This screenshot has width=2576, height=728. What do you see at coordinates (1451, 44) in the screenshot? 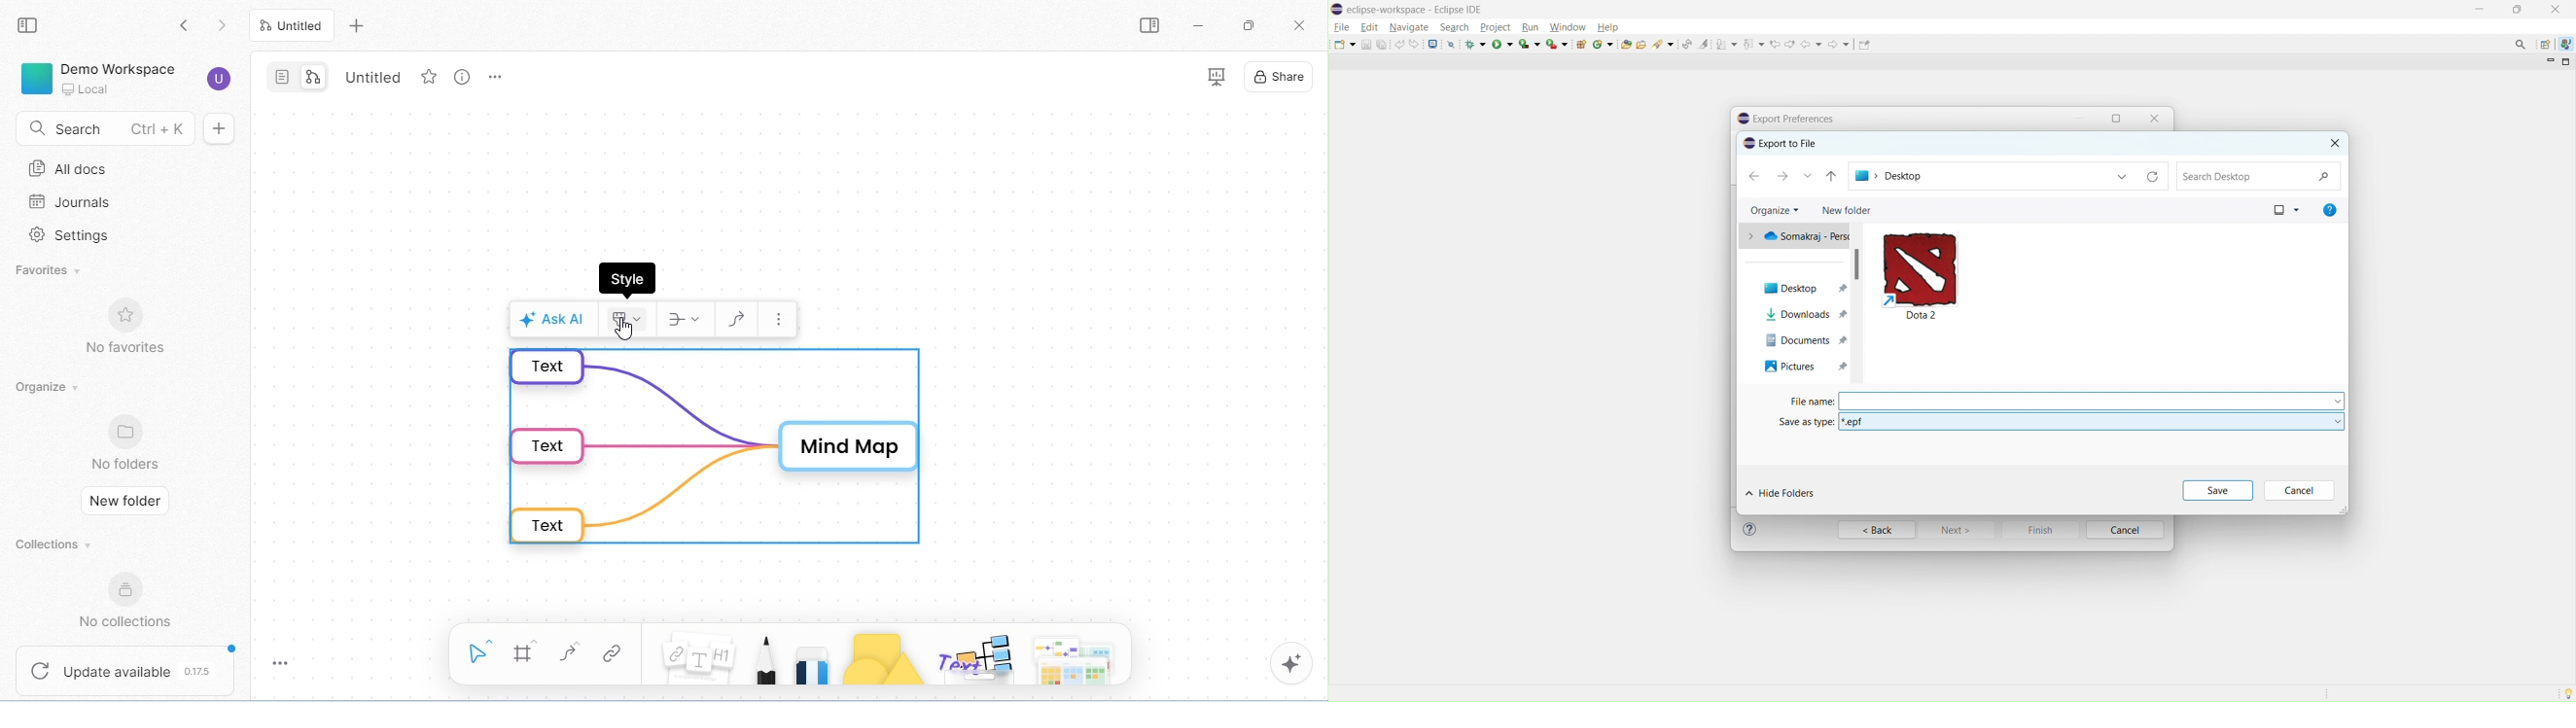
I see `skip all breakpoints` at bounding box center [1451, 44].